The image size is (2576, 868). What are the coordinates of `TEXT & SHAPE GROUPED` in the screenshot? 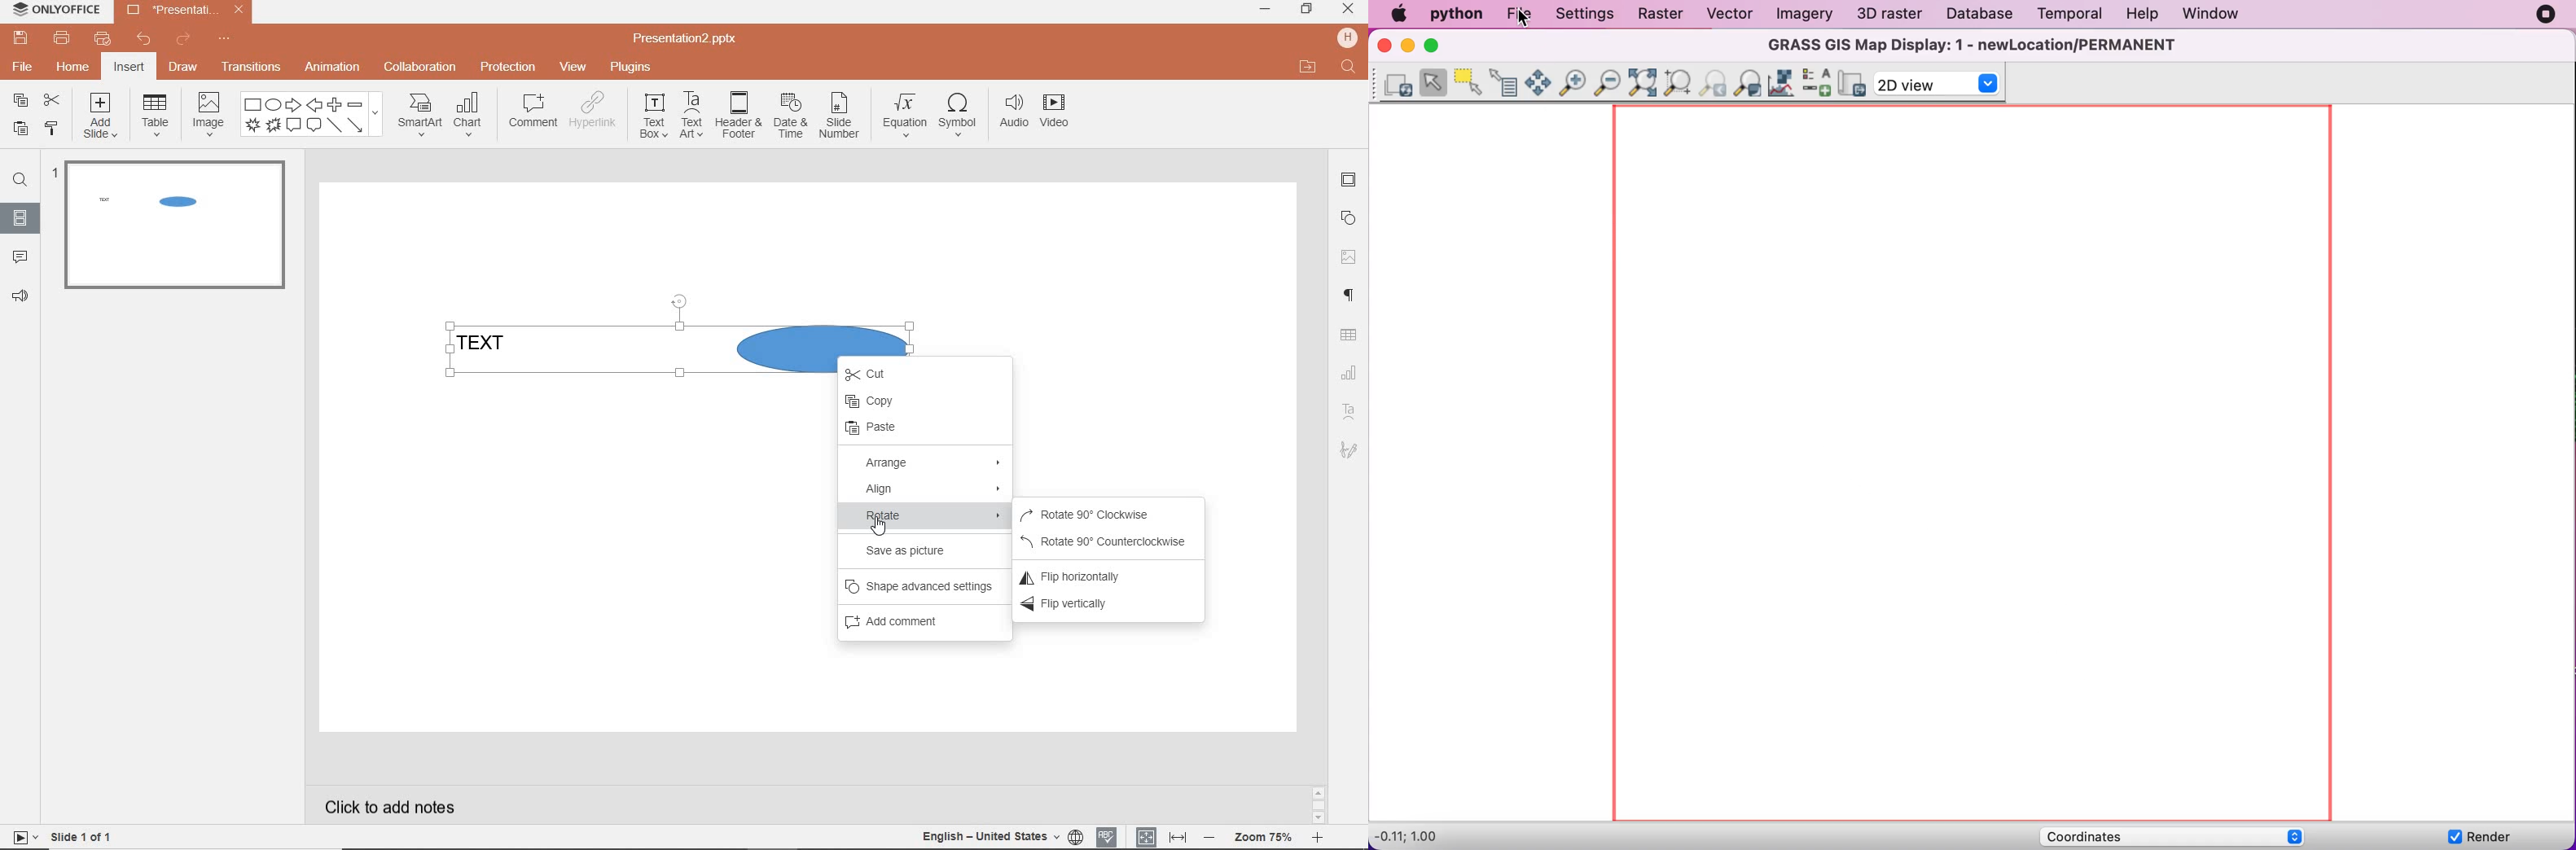 It's located at (600, 351).